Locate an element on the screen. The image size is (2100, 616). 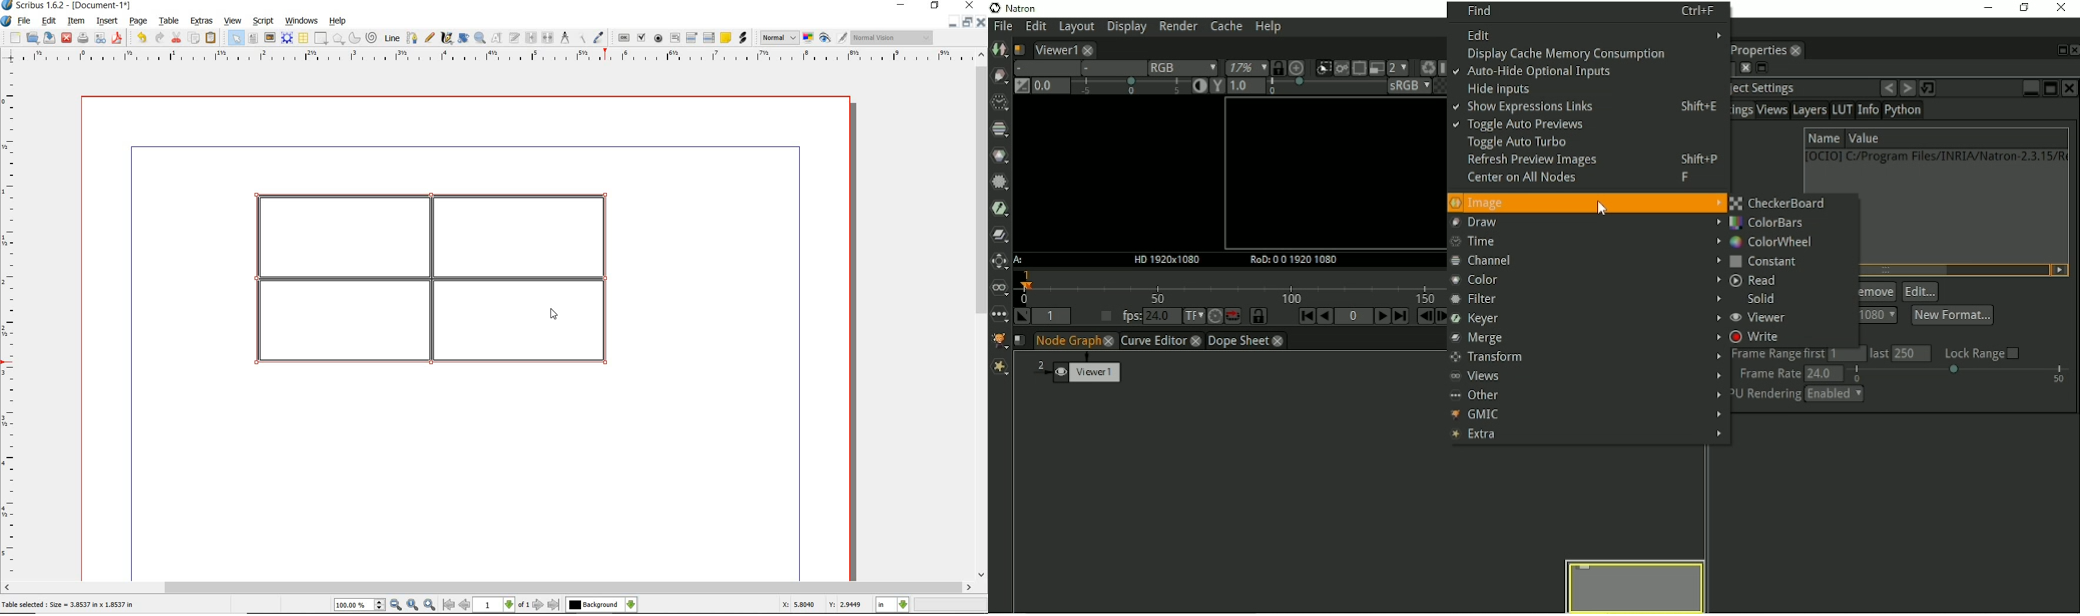
image is located at coordinates (270, 38).